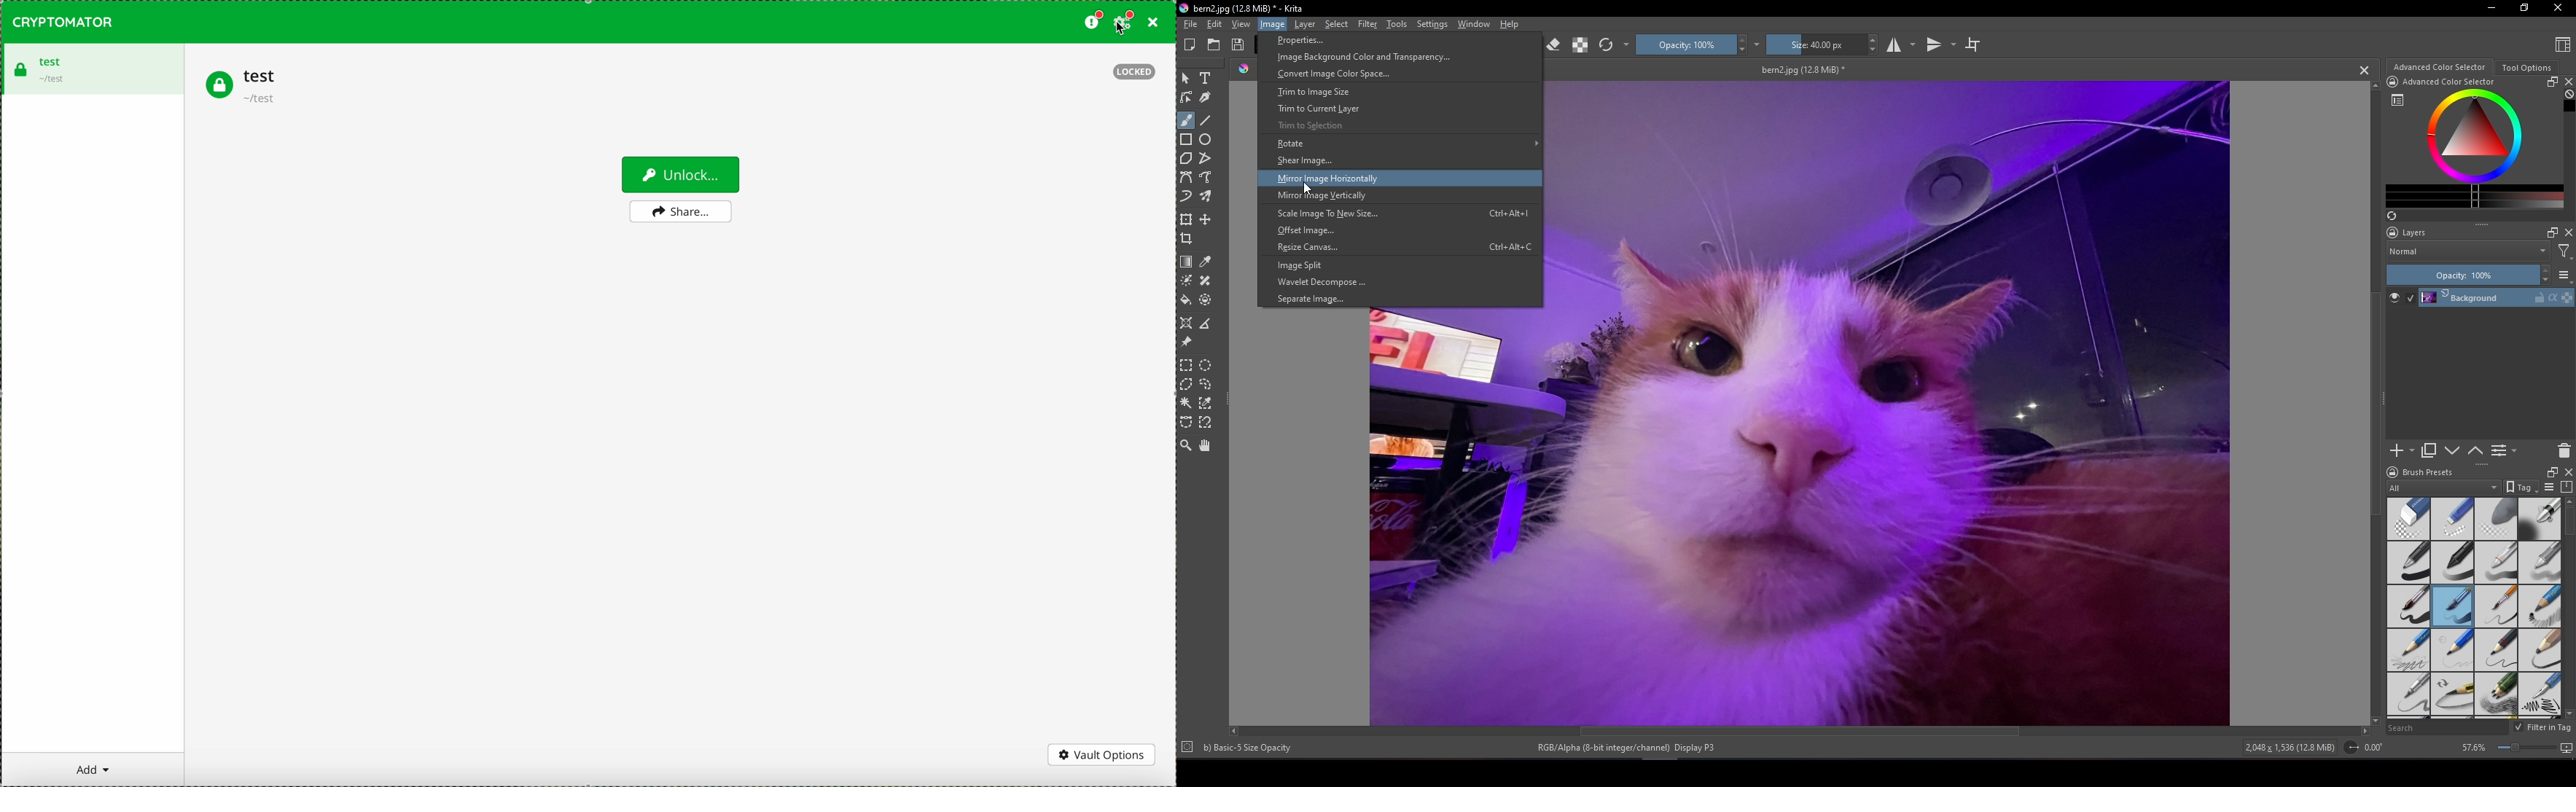 The height and width of the screenshot is (812, 2576). What do you see at coordinates (1186, 97) in the screenshot?
I see `Edit shapes tool` at bounding box center [1186, 97].